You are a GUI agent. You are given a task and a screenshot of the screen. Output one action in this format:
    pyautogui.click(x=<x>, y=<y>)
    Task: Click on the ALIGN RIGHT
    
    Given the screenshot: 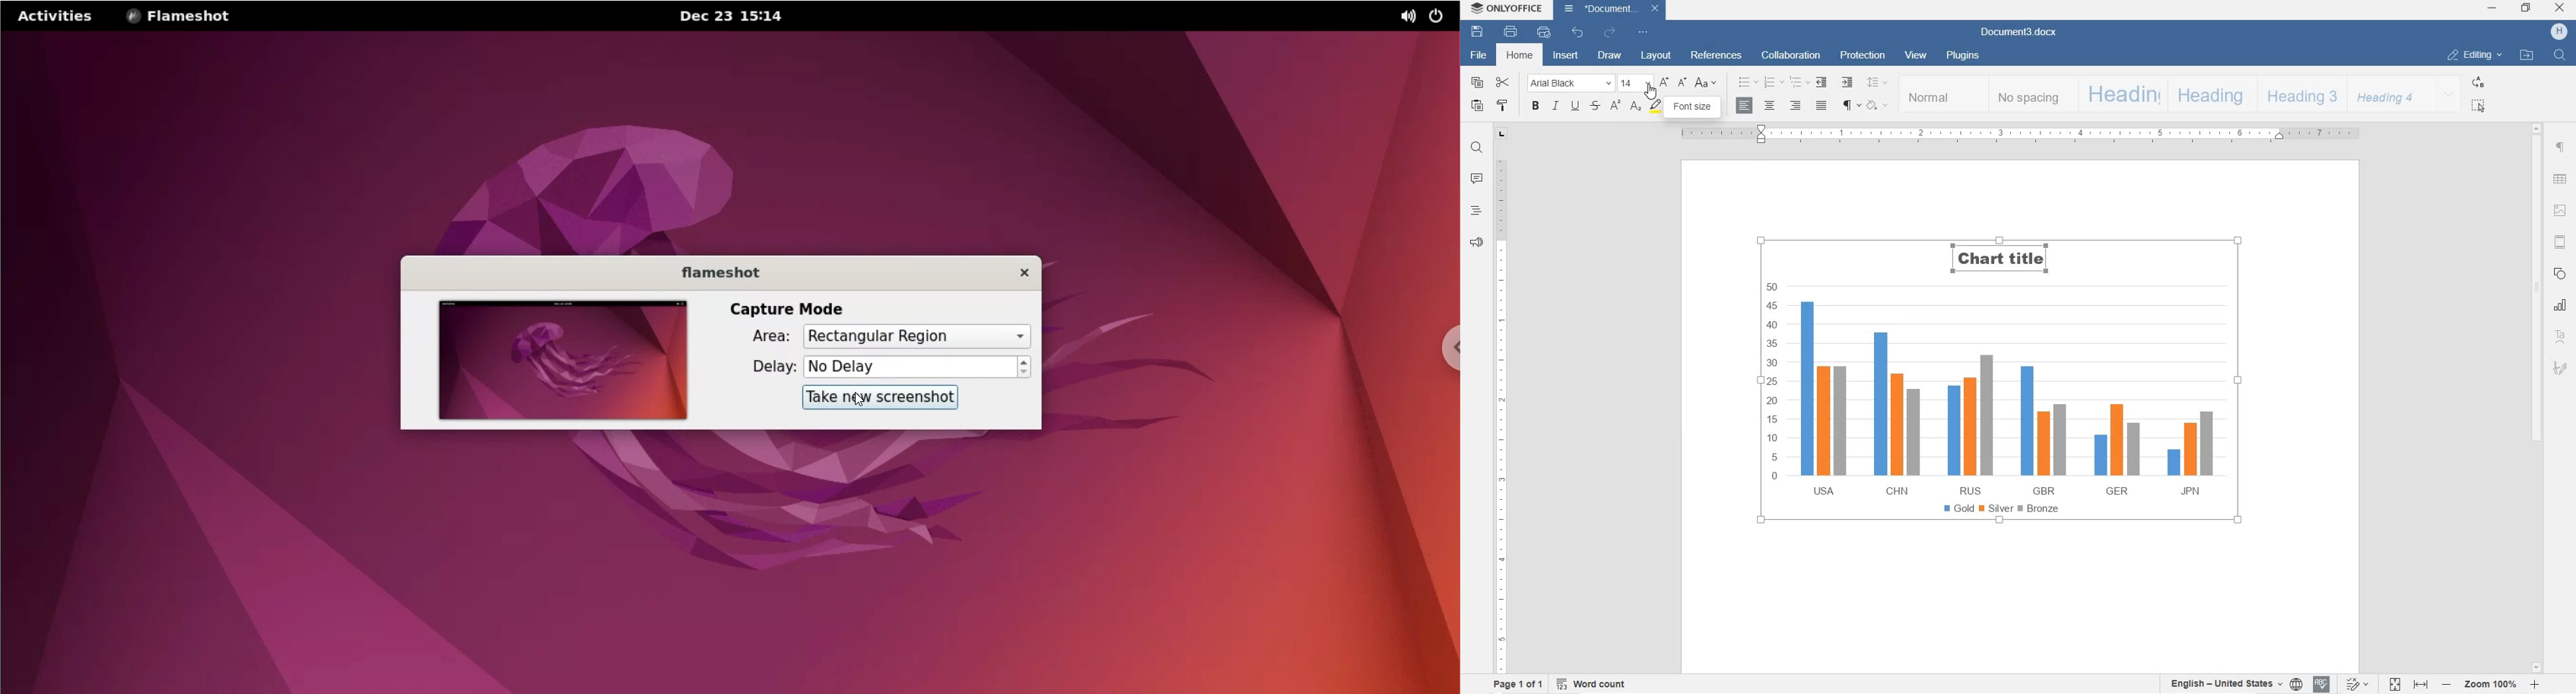 What is the action you would take?
    pyautogui.click(x=1796, y=106)
    